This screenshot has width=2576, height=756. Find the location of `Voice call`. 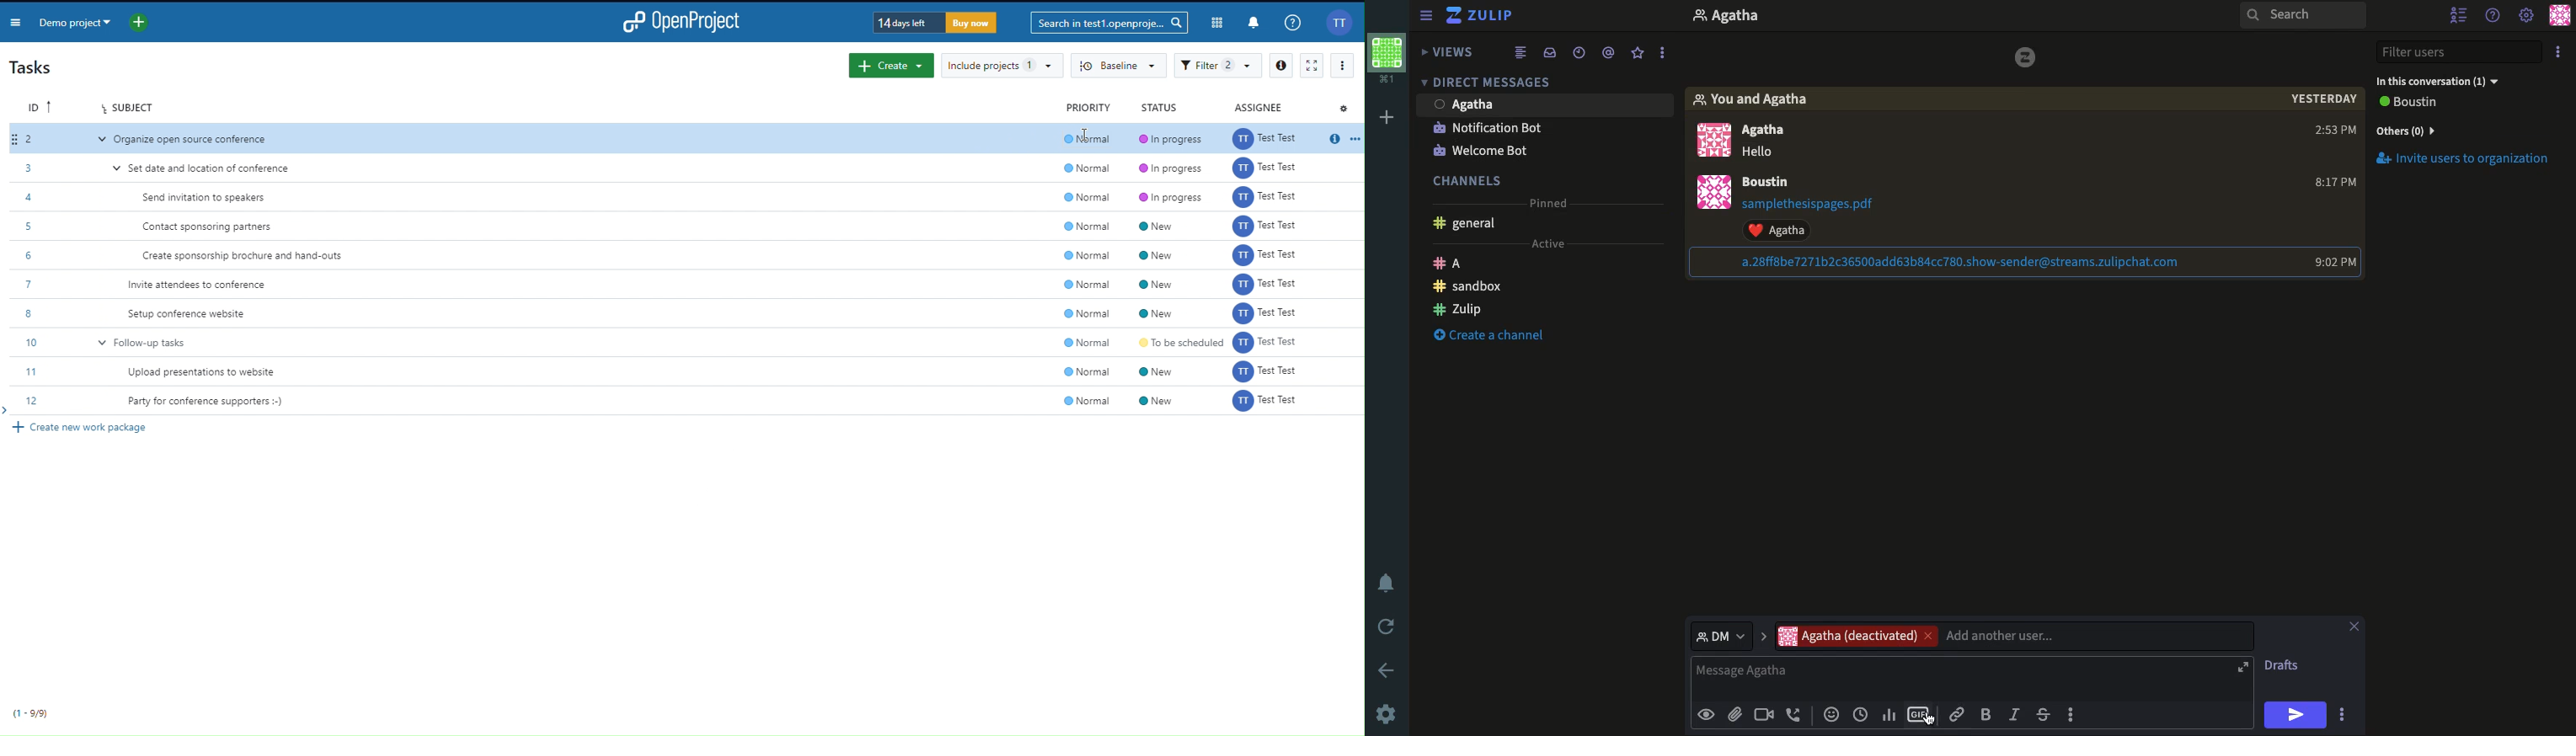

Voice call is located at coordinates (1795, 713).